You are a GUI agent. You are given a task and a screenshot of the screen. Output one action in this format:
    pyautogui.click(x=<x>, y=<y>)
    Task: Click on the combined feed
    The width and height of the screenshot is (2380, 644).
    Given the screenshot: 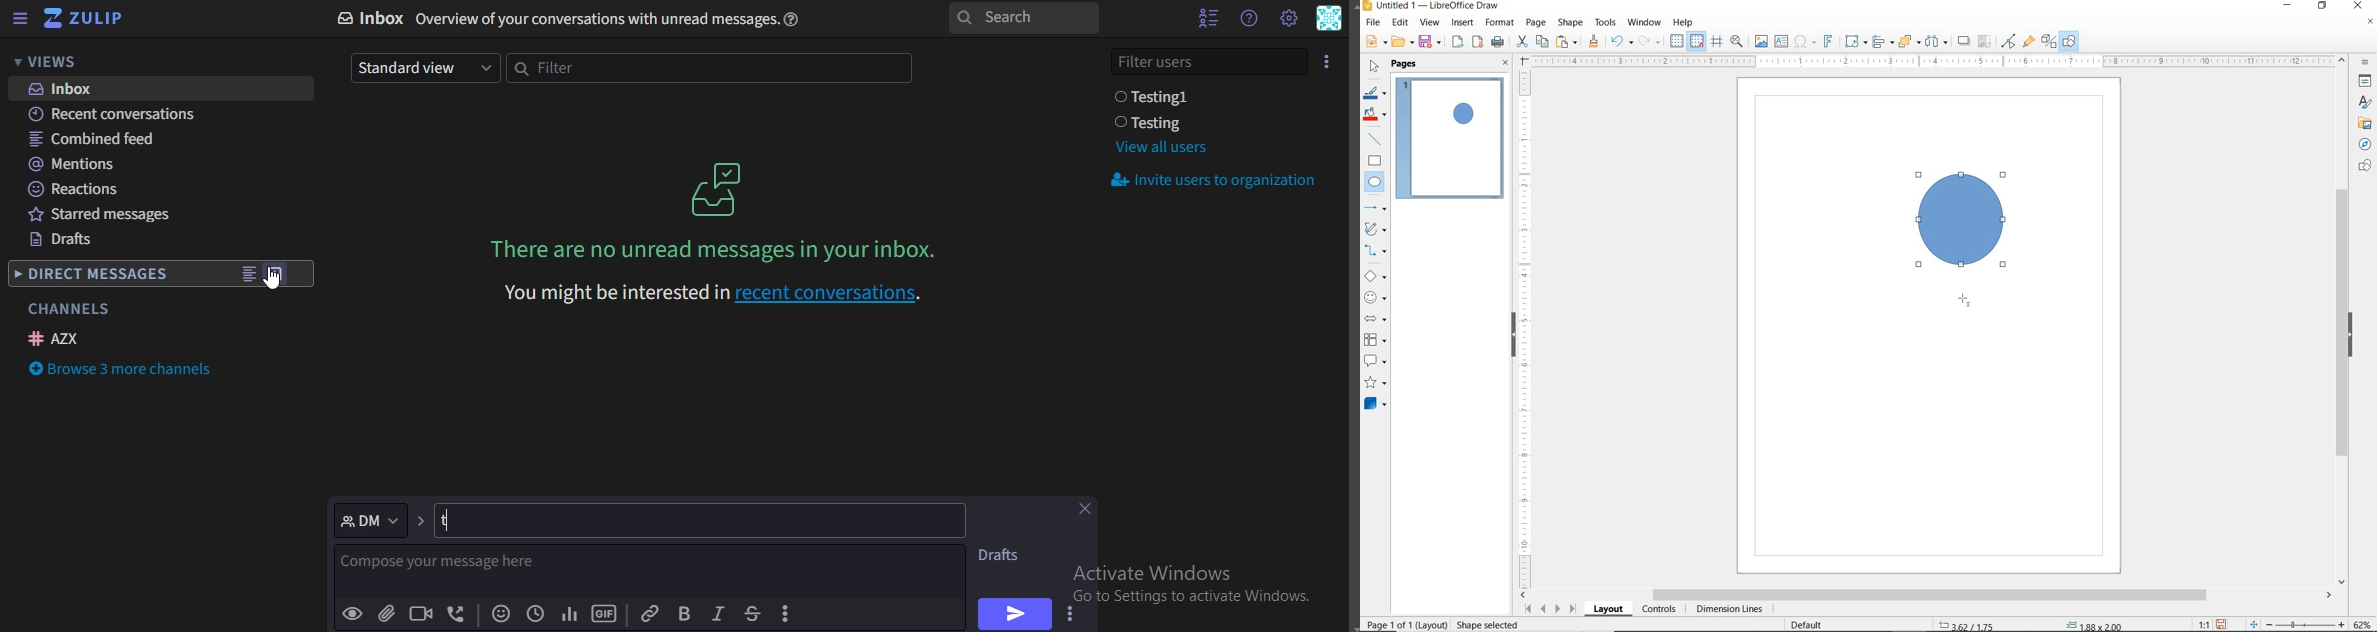 What is the action you would take?
    pyautogui.click(x=95, y=140)
    